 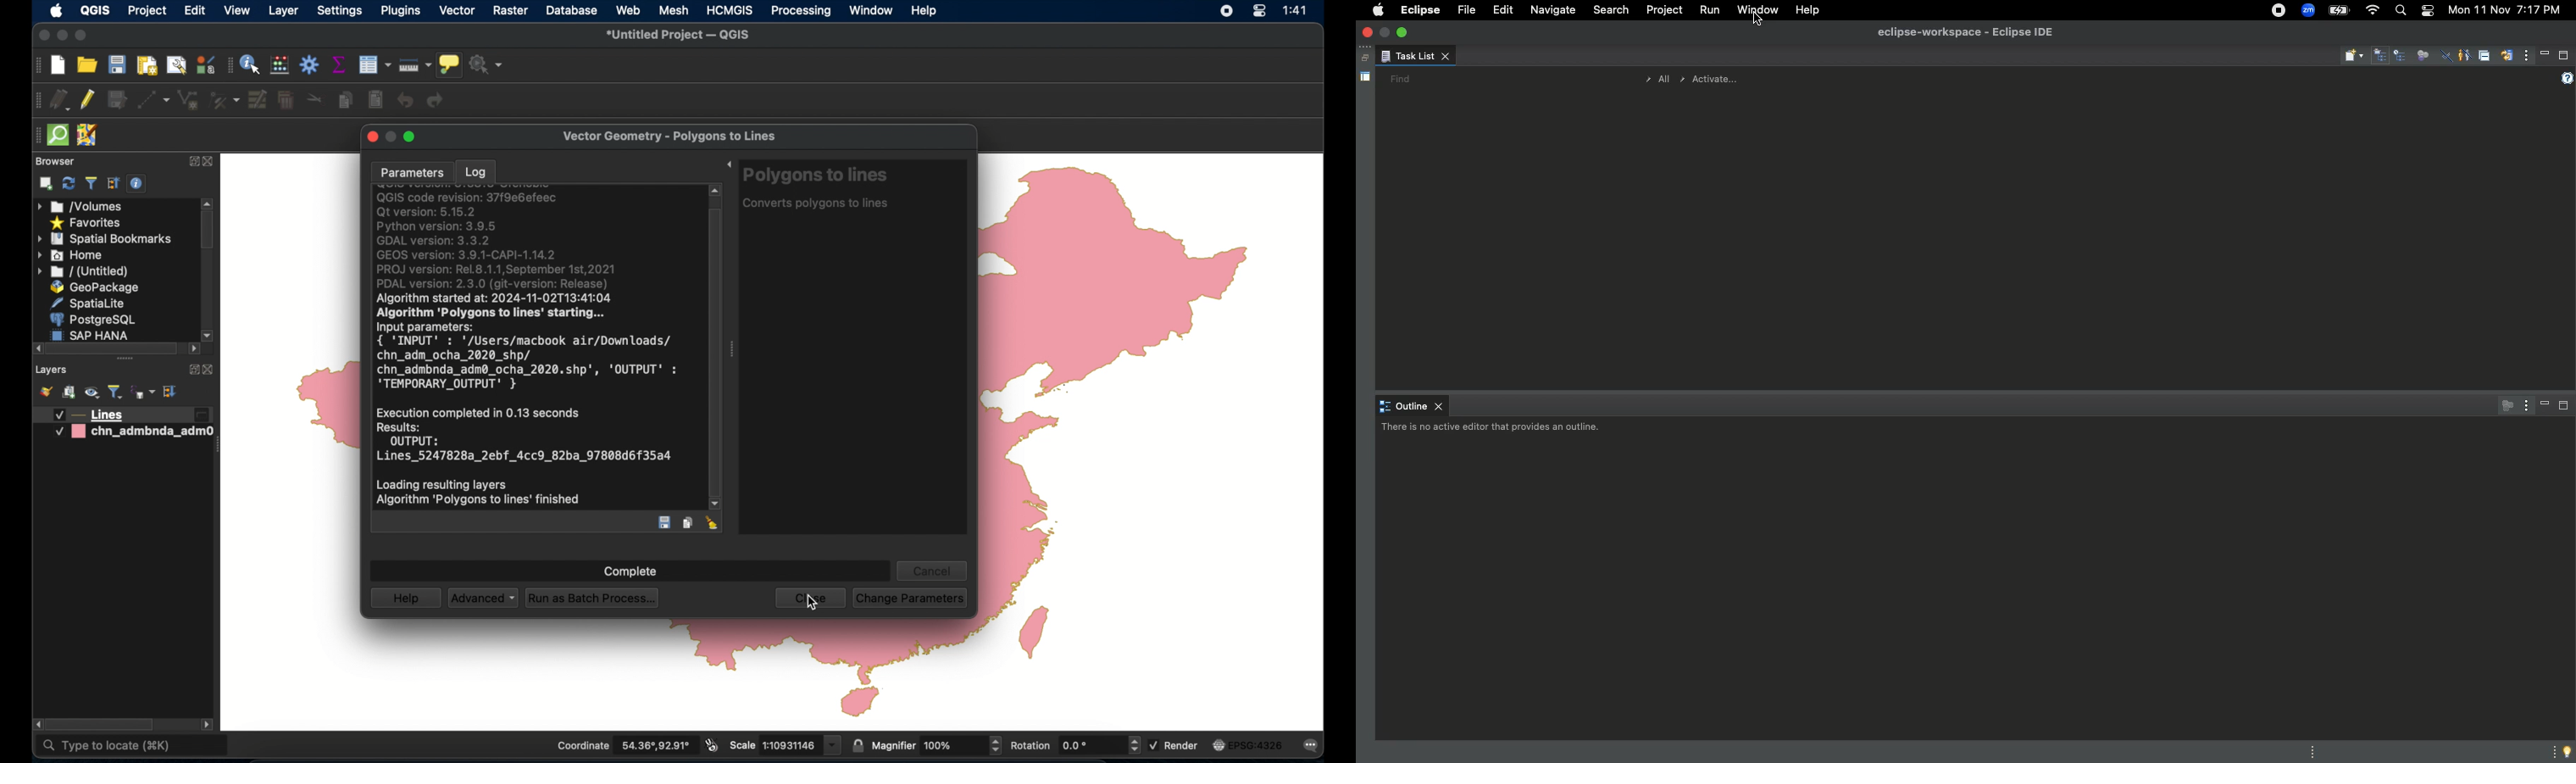 What do you see at coordinates (44, 391) in the screenshot?
I see `open layer styling panel` at bounding box center [44, 391].